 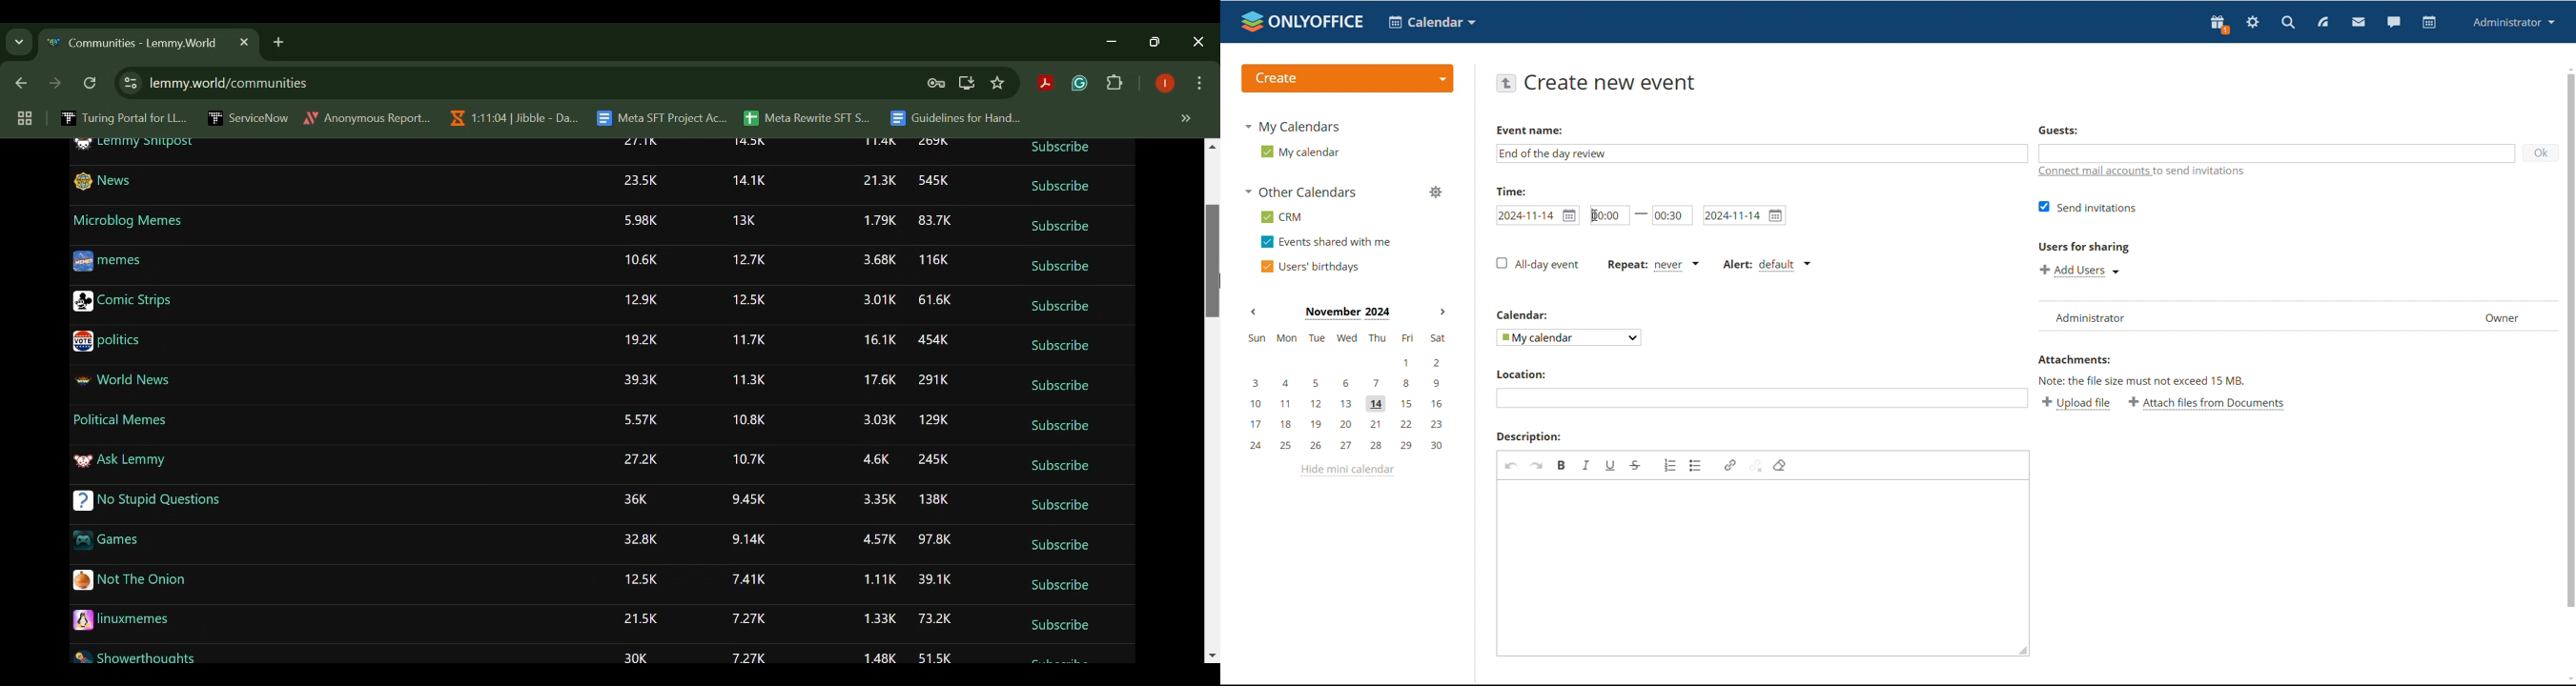 I want to click on users for sharing, so click(x=2084, y=246).